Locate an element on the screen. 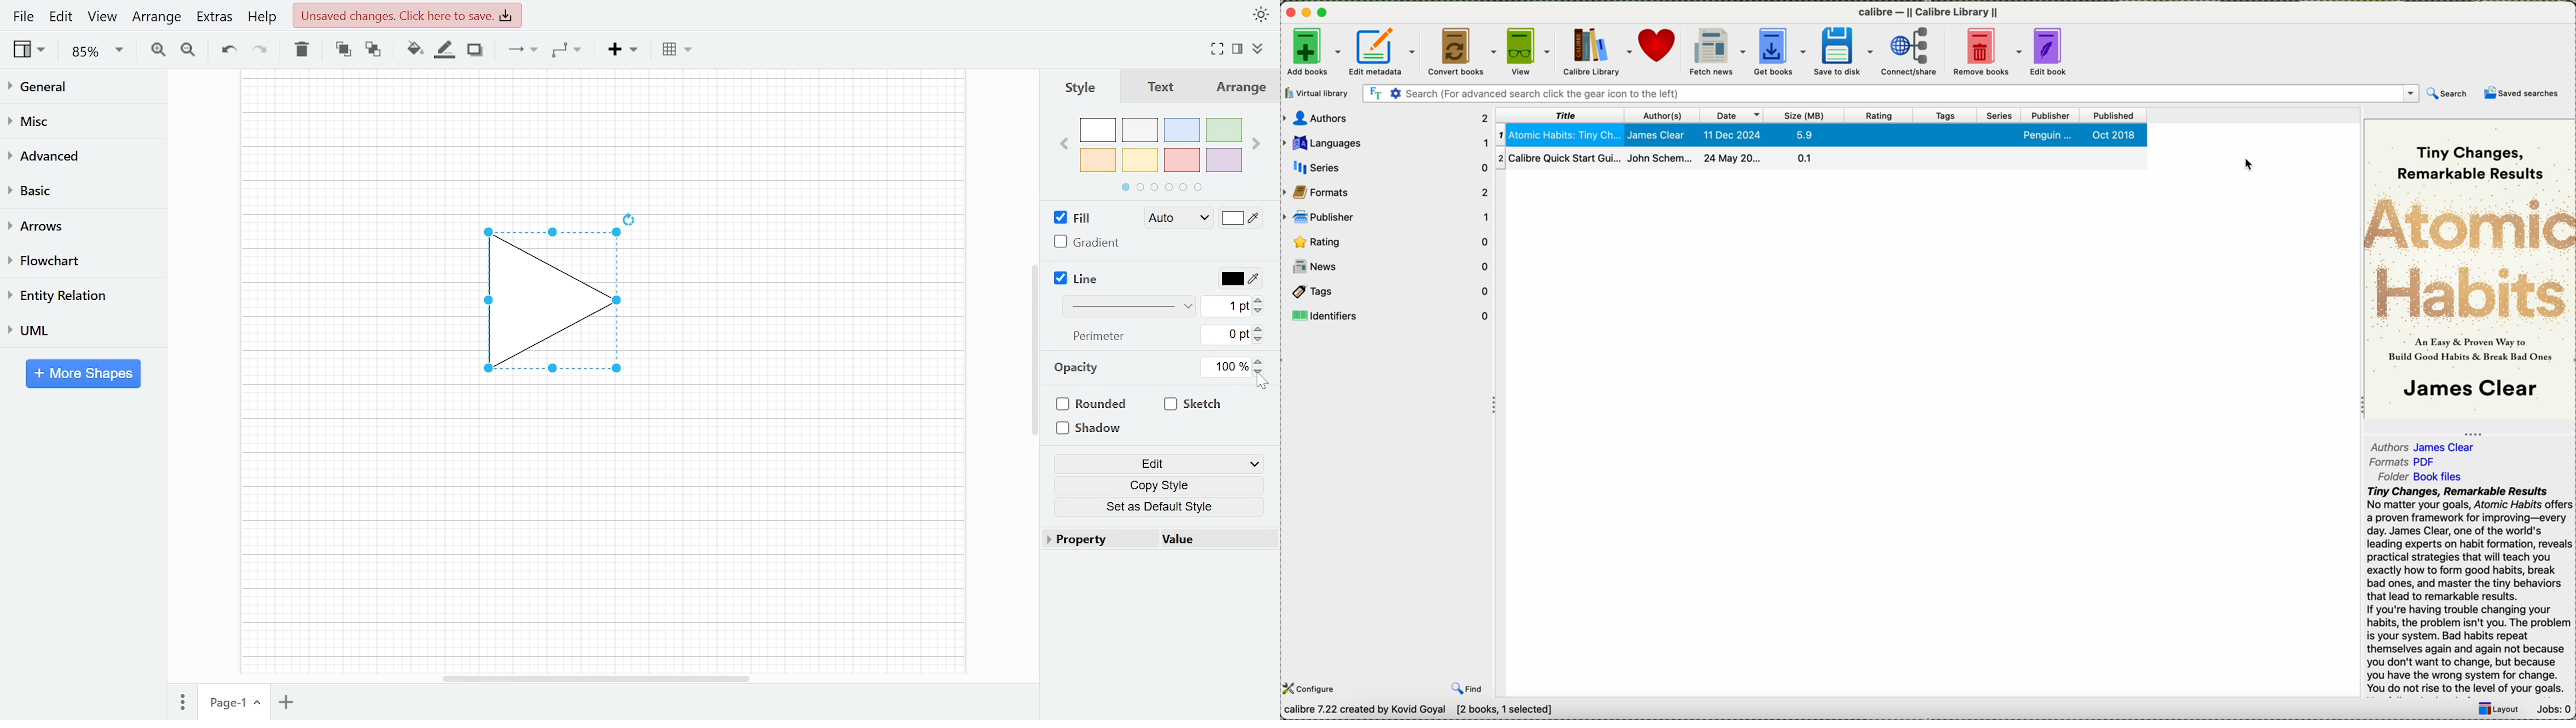 The height and width of the screenshot is (728, 2576). workspace is located at coordinates (349, 302).